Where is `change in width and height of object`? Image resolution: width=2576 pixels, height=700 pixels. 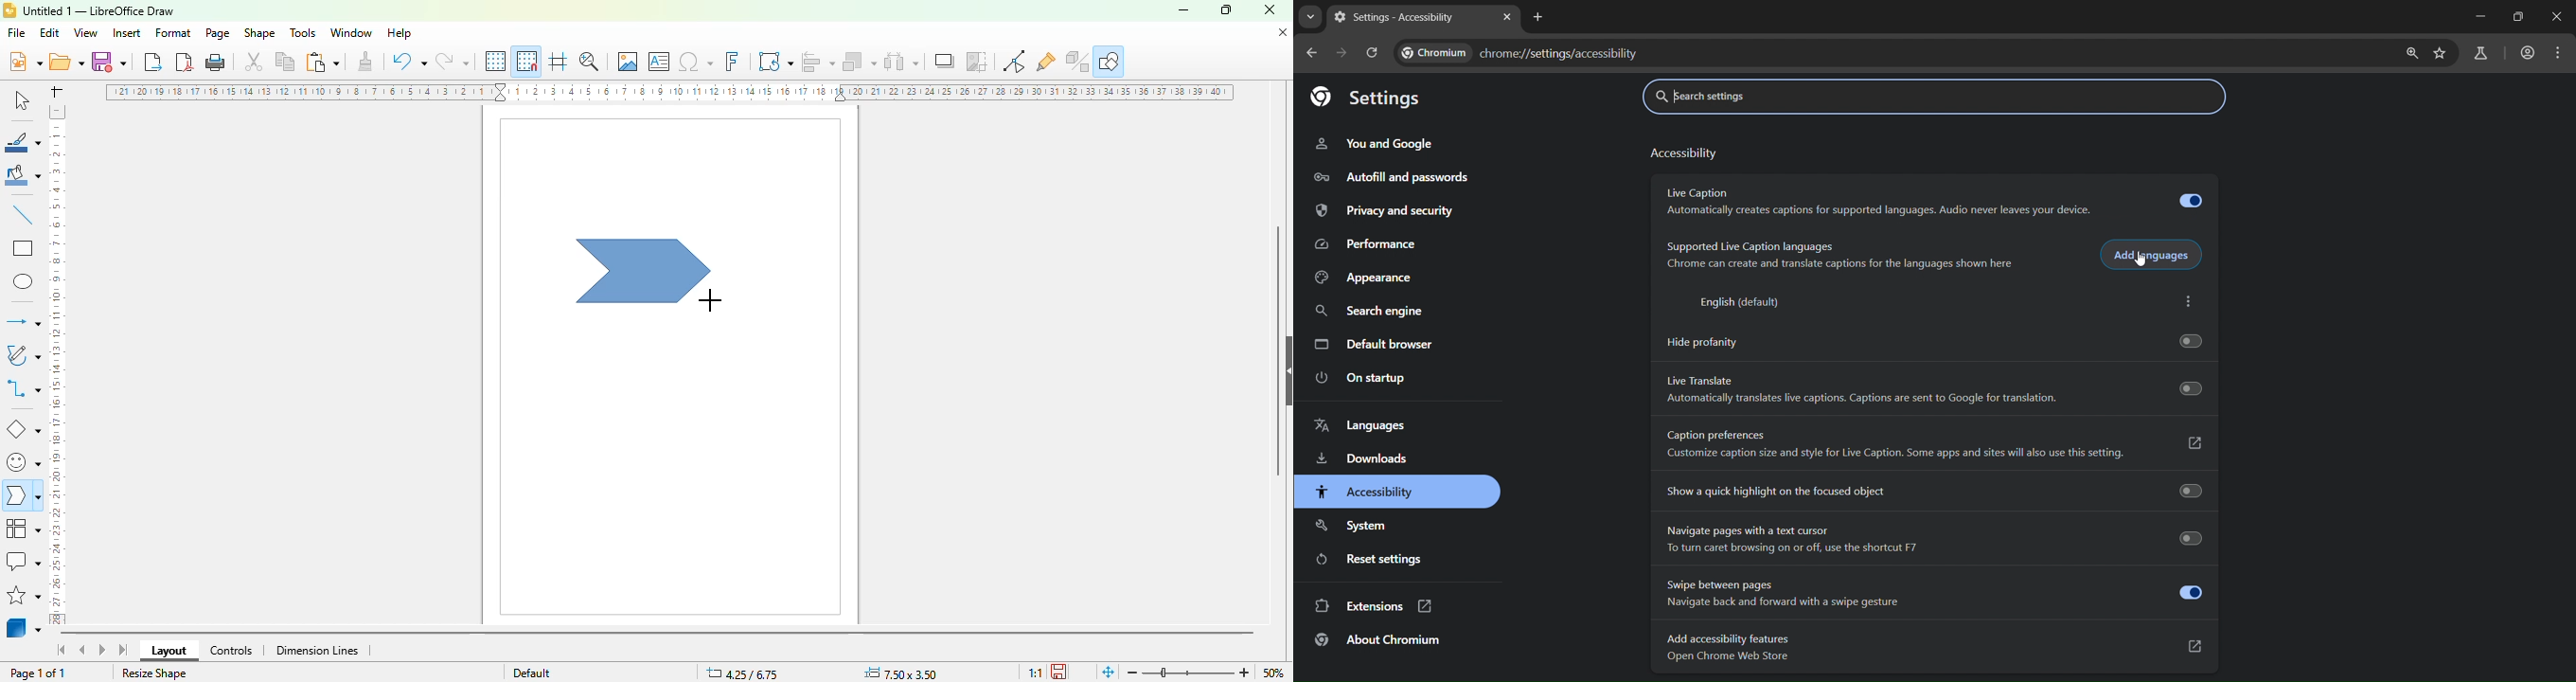 change in width and height of object is located at coordinates (900, 673).